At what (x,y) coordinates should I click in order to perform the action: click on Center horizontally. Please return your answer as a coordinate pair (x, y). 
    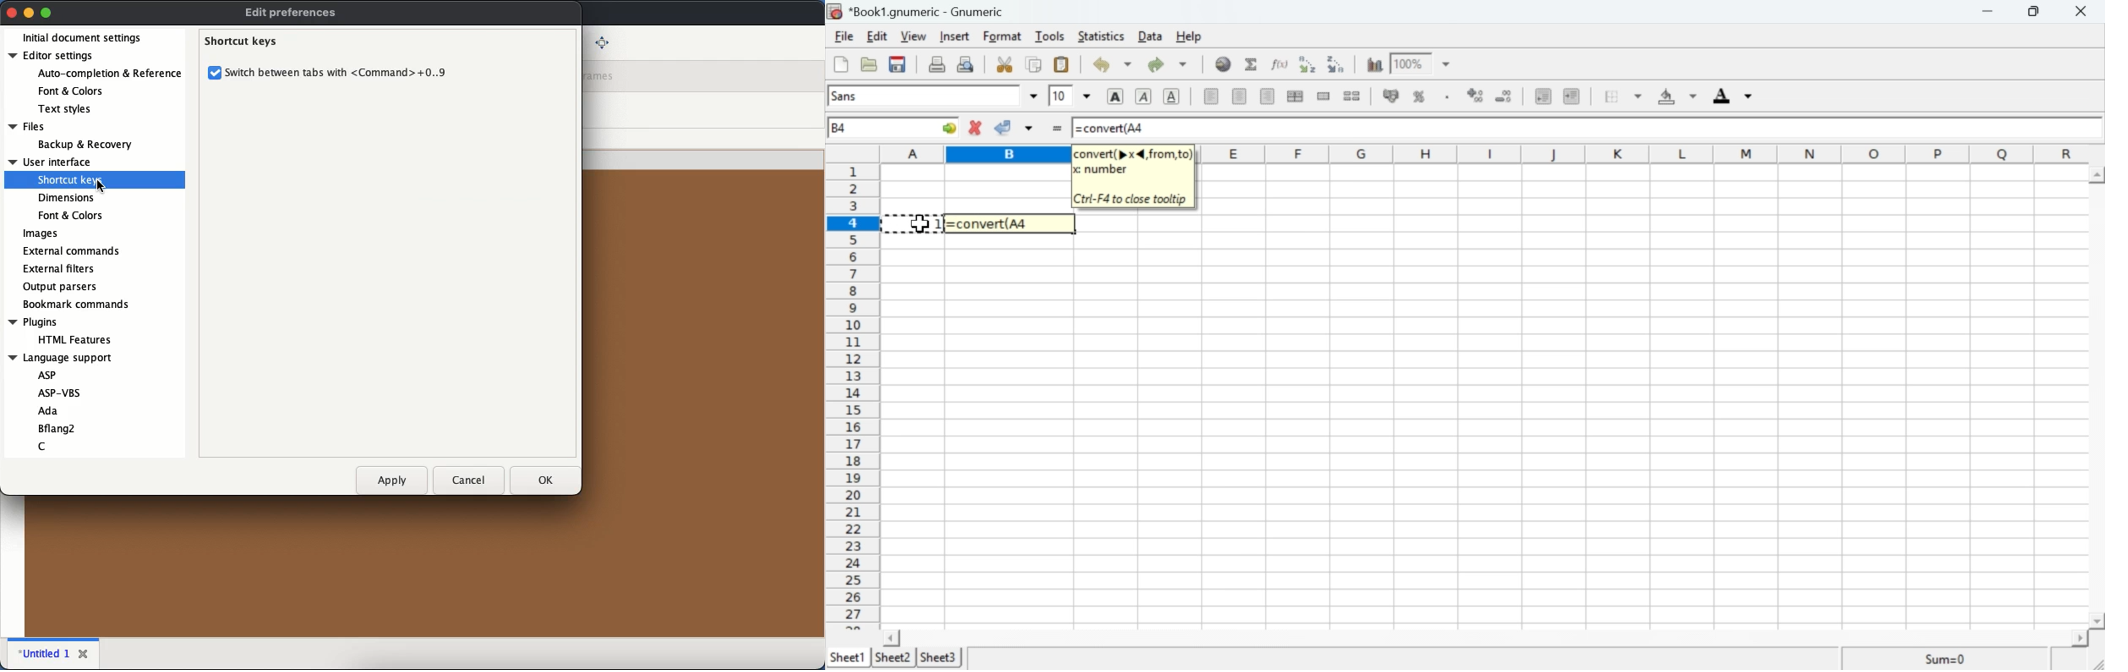
    Looking at the image, I should click on (1240, 97).